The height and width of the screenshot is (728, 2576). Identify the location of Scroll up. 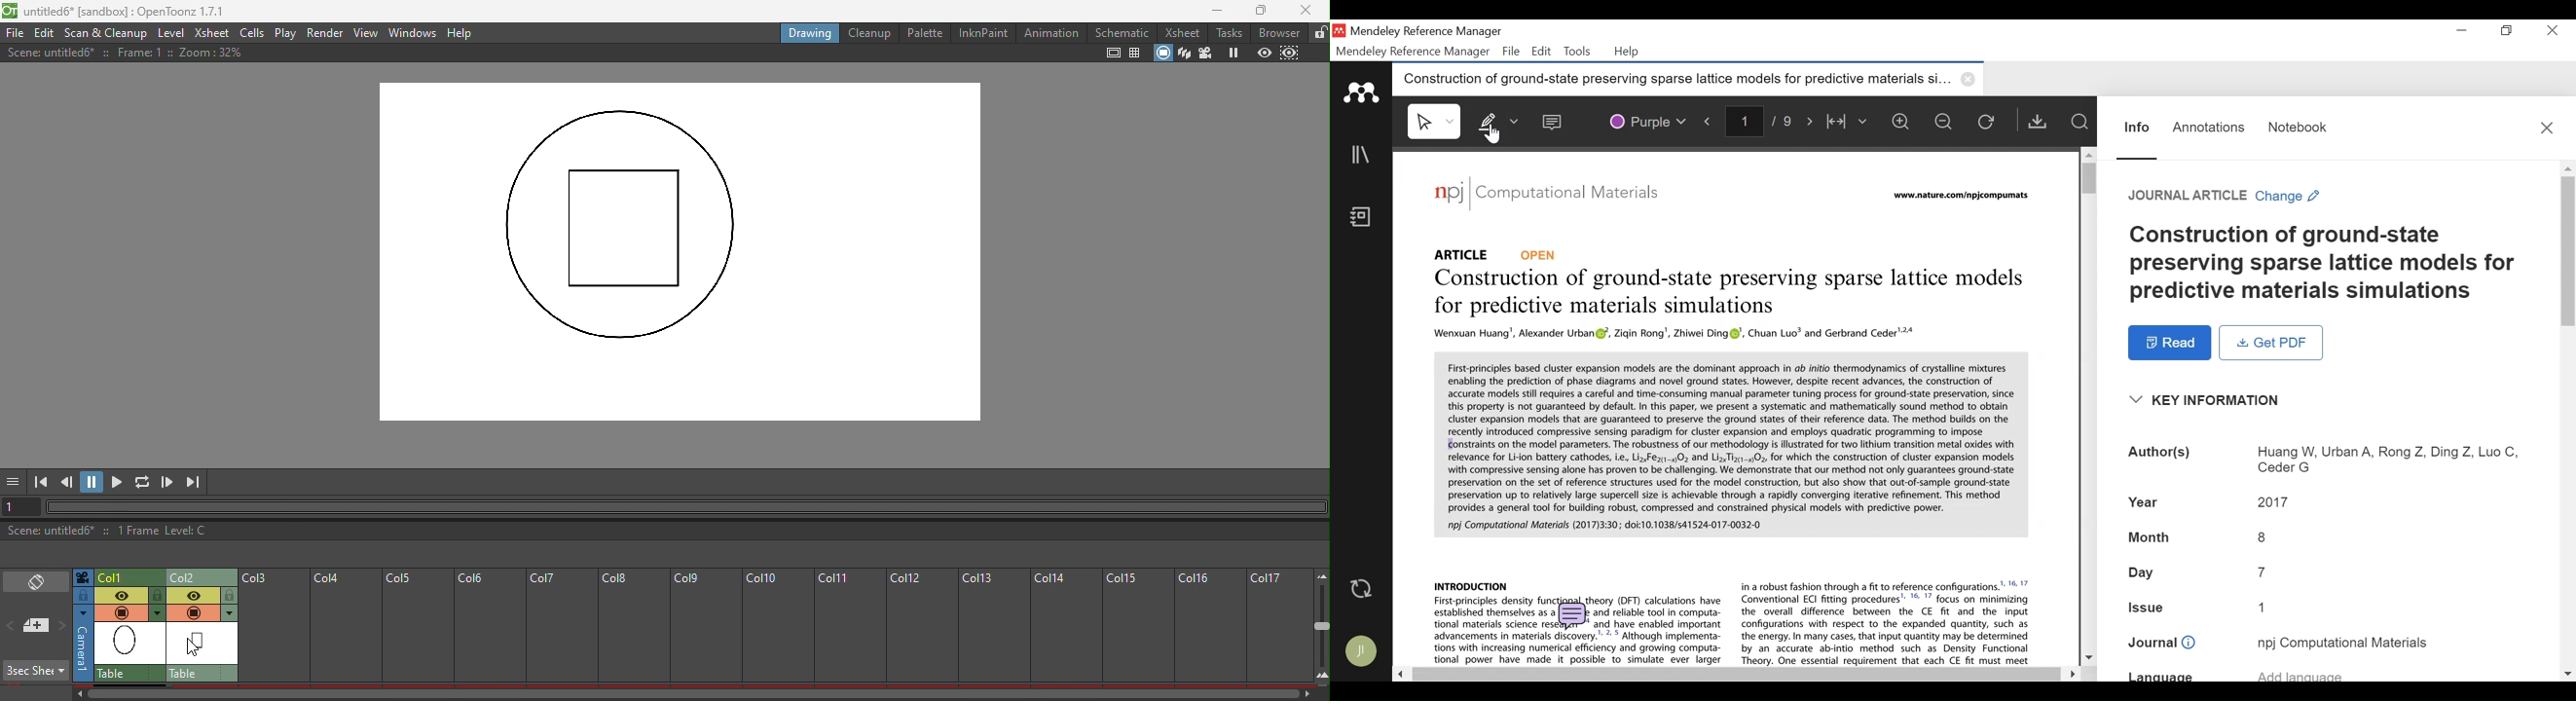
(2087, 154).